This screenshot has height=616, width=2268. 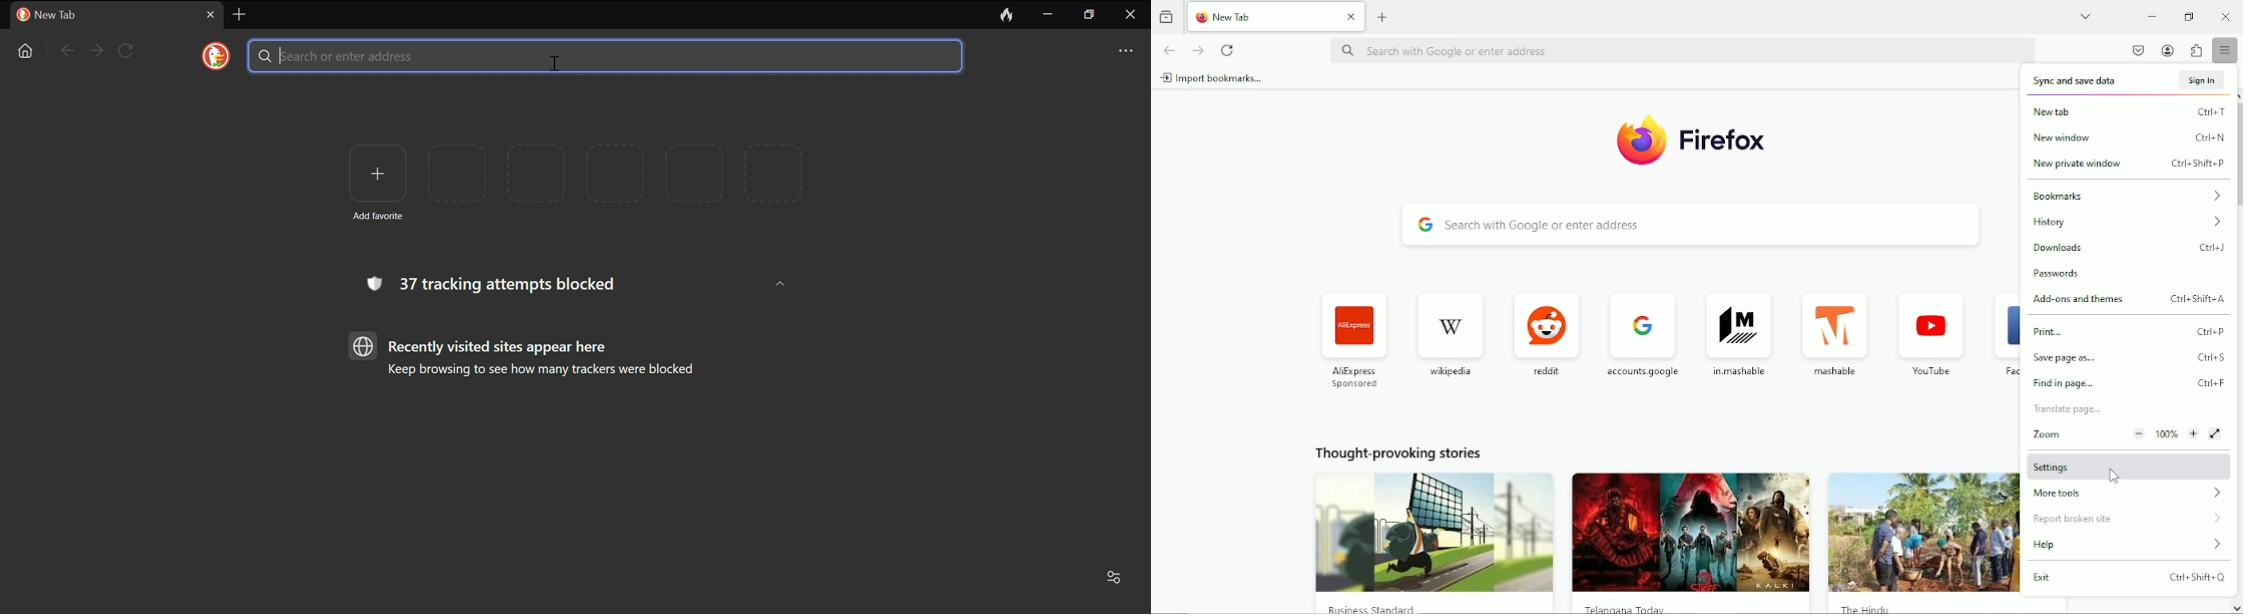 What do you see at coordinates (2128, 164) in the screenshot?
I see `New private window` at bounding box center [2128, 164].